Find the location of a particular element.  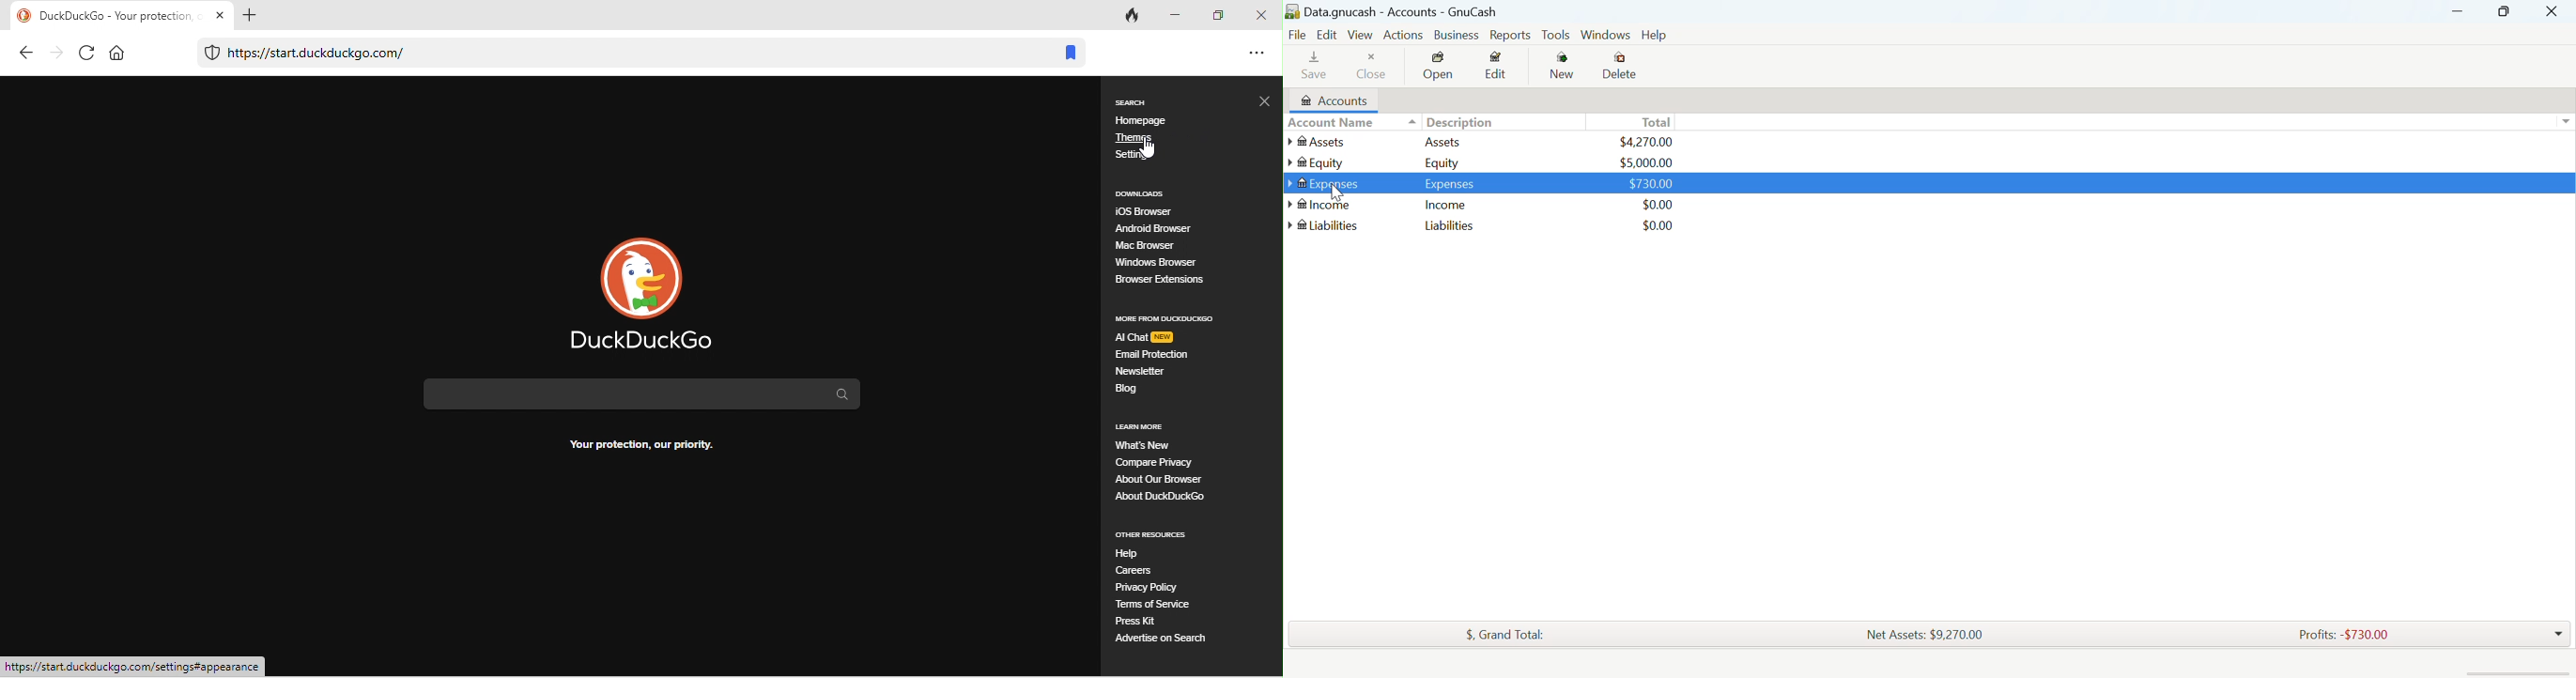

search bar is located at coordinates (636, 393).